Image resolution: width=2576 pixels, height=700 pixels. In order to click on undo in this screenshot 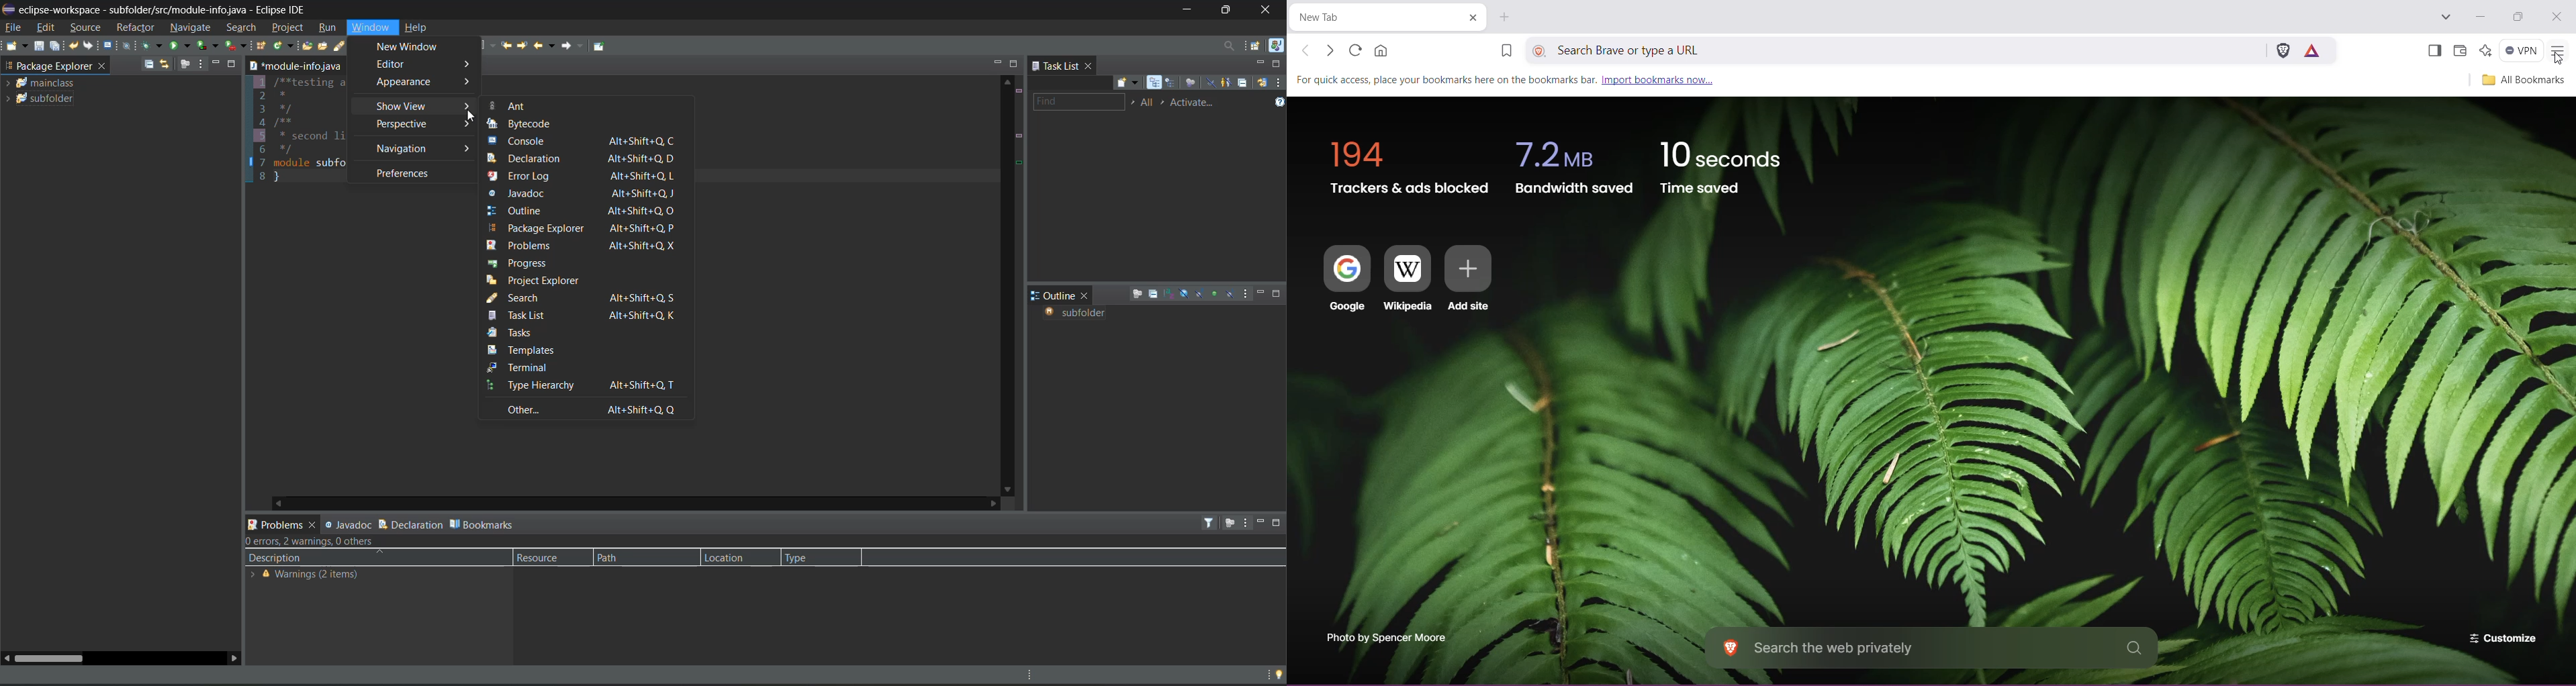, I will do `click(74, 46)`.